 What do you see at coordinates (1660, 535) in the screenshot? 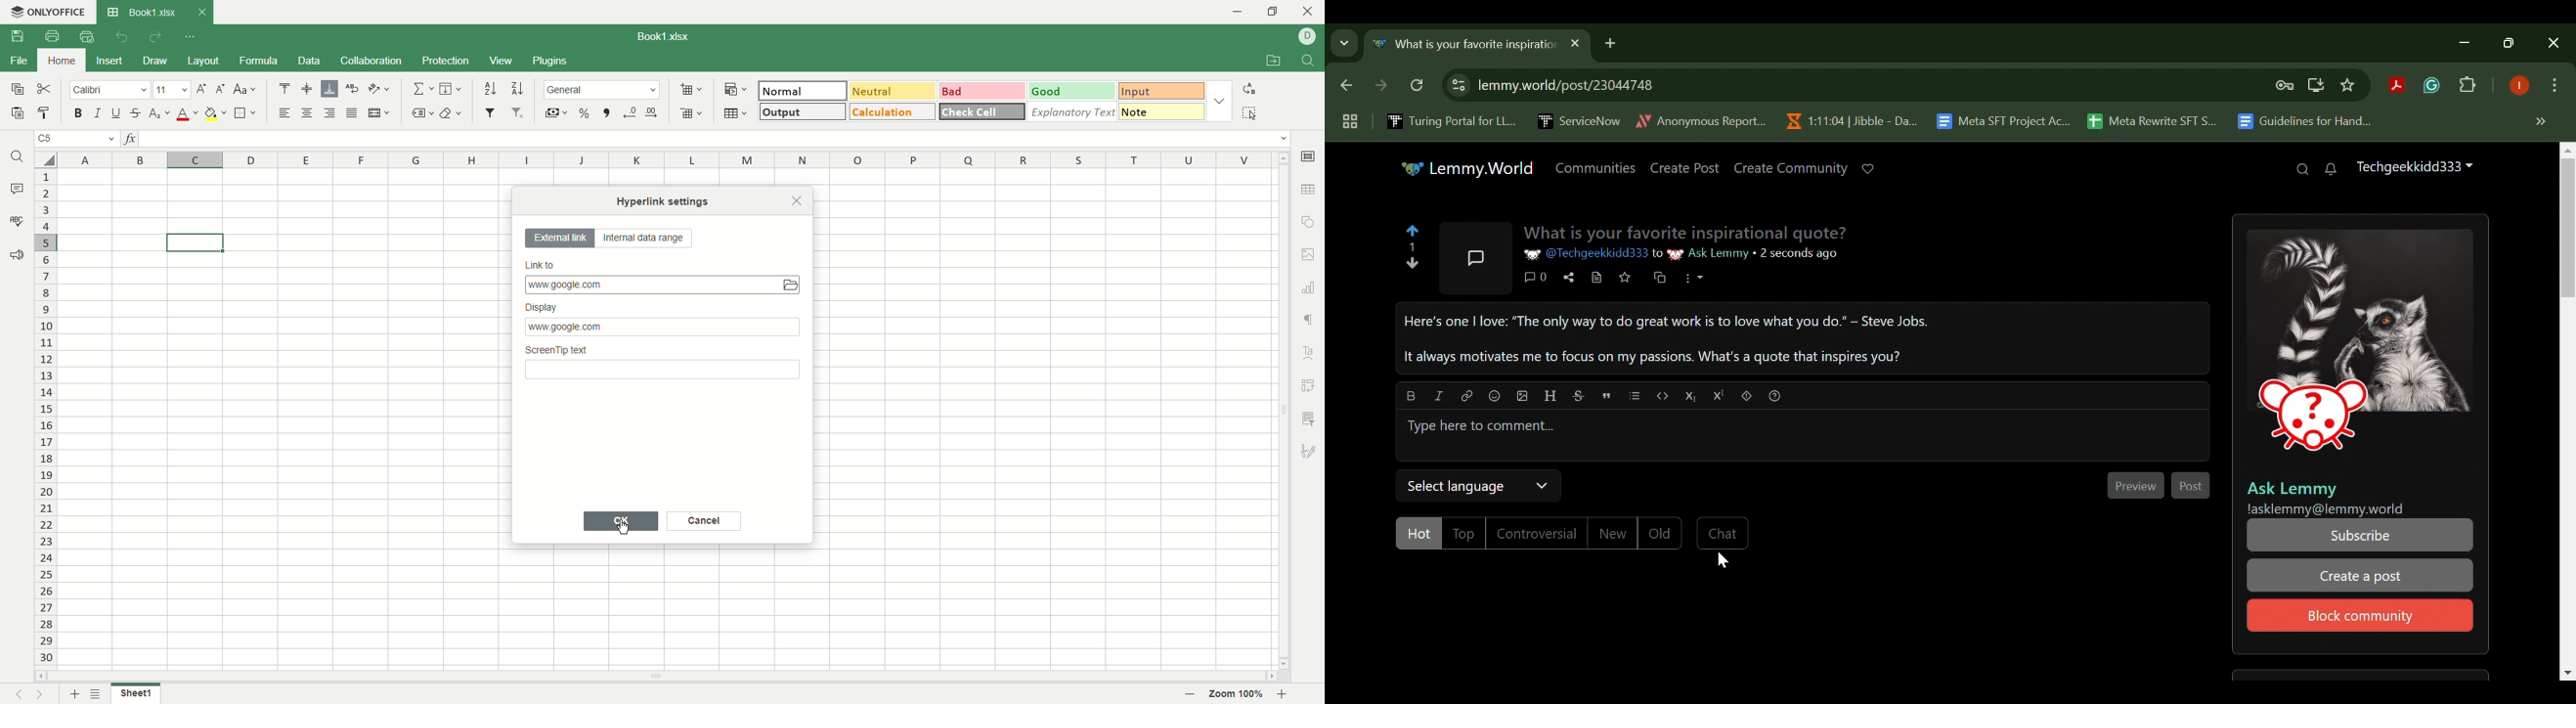
I see `Old` at bounding box center [1660, 535].